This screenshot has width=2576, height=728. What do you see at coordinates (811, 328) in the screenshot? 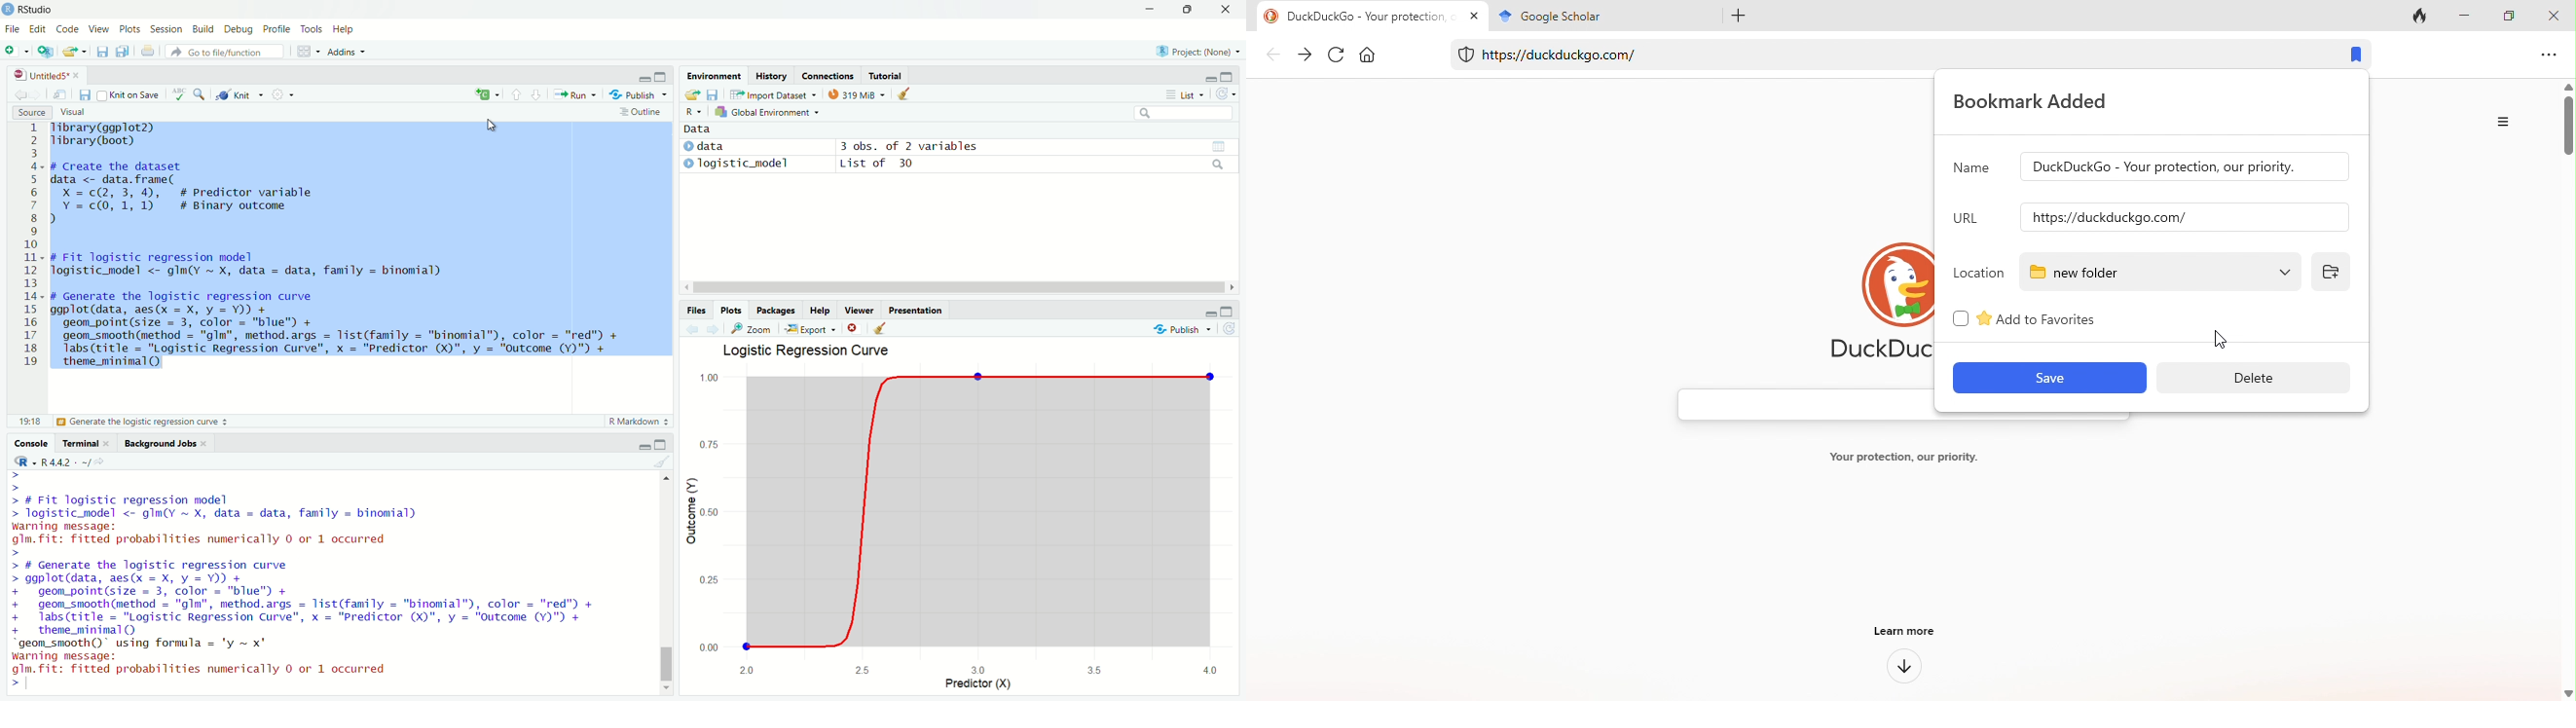
I see `Export` at bounding box center [811, 328].